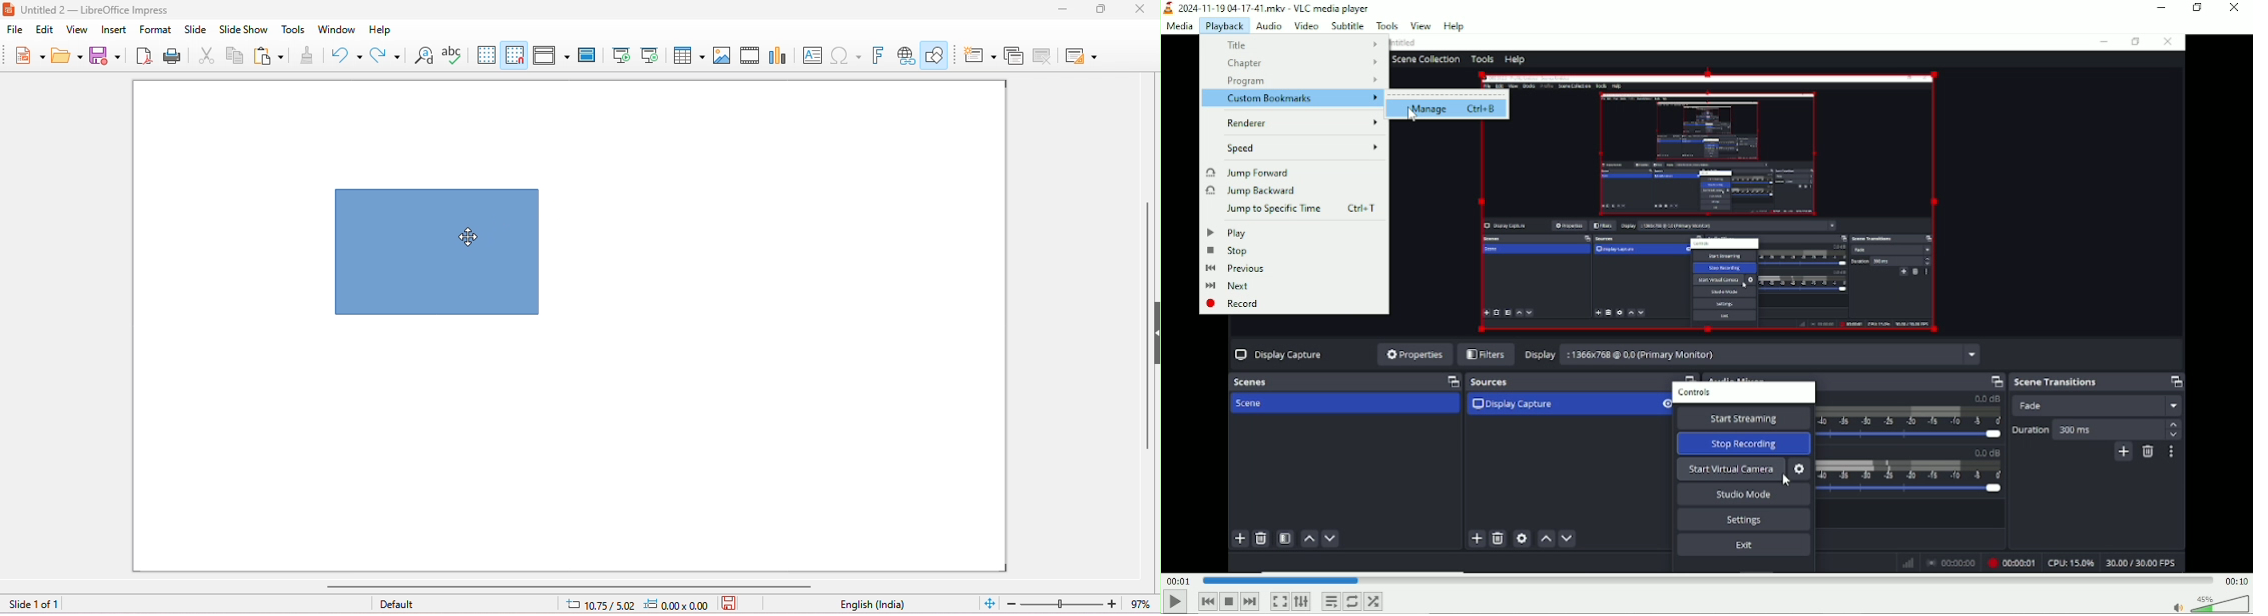 The height and width of the screenshot is (616, 2268). Describe the element at coordinates (2237, 580) in the screenshot. I see `00:10` at that location.